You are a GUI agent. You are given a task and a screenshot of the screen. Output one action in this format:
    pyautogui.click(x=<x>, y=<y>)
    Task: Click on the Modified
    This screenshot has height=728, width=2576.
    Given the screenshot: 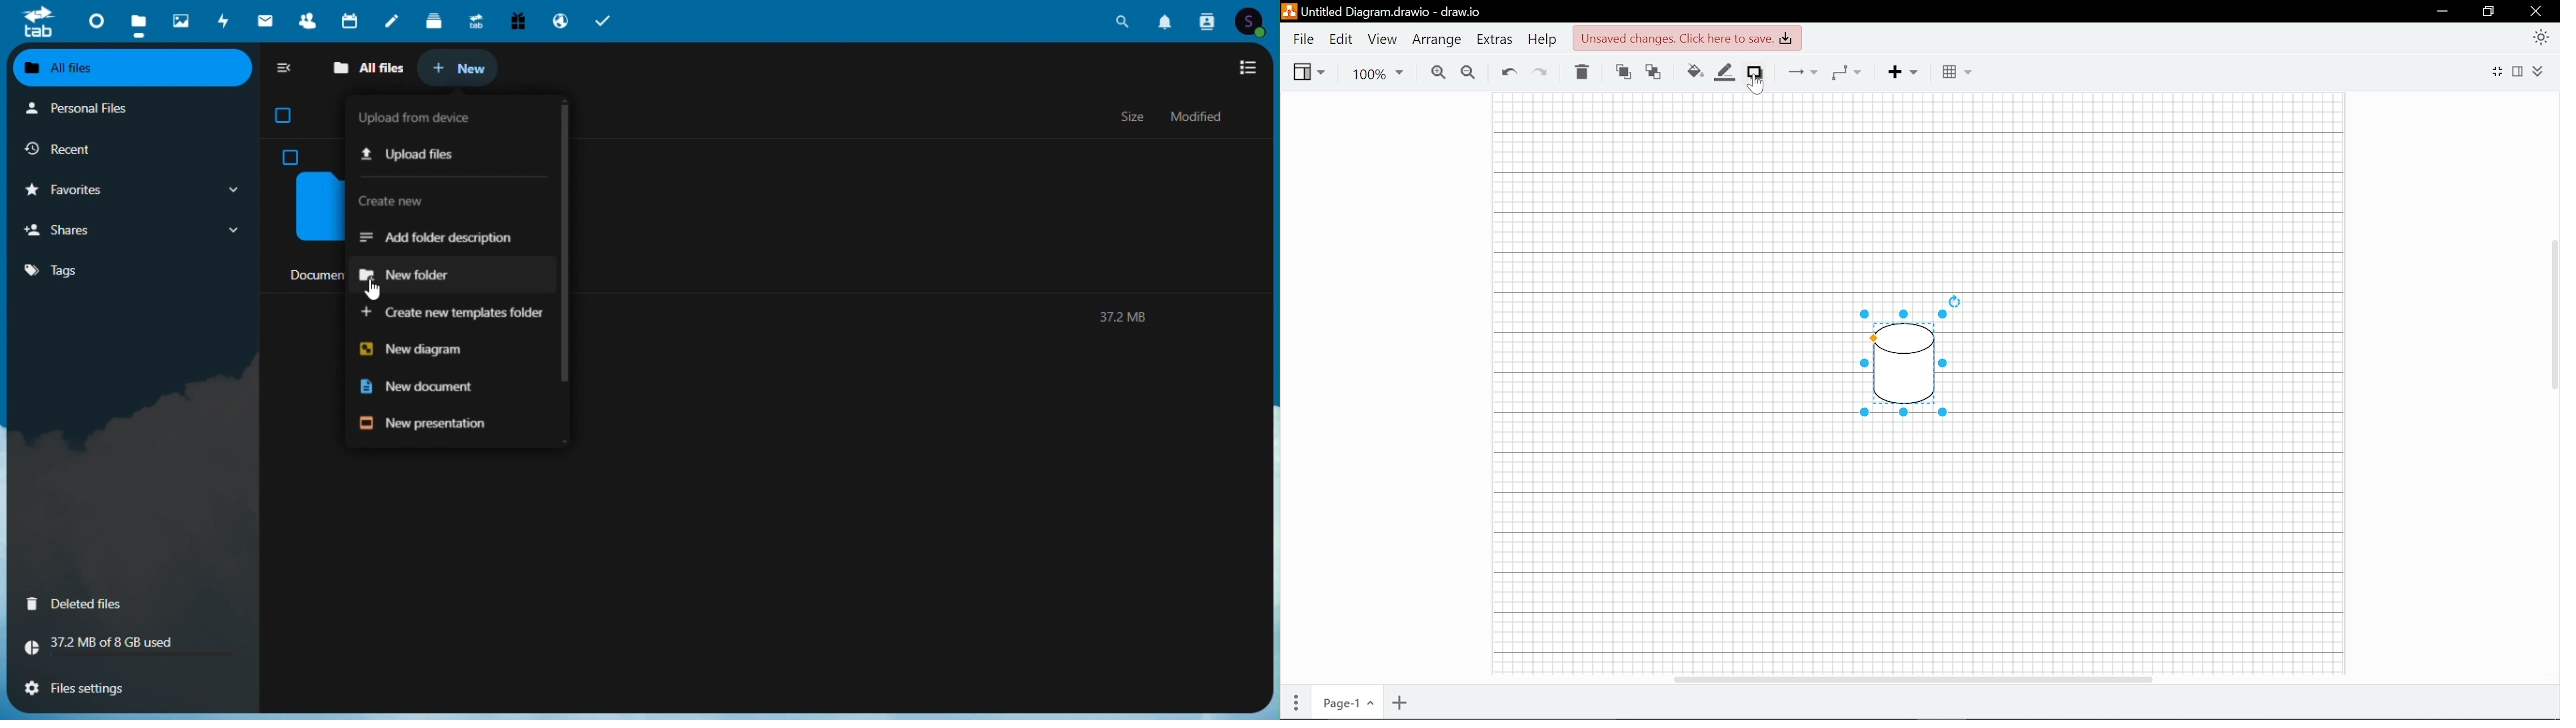 What is the action you would take?
    pyautogui.click(x=1195, y=117)
    